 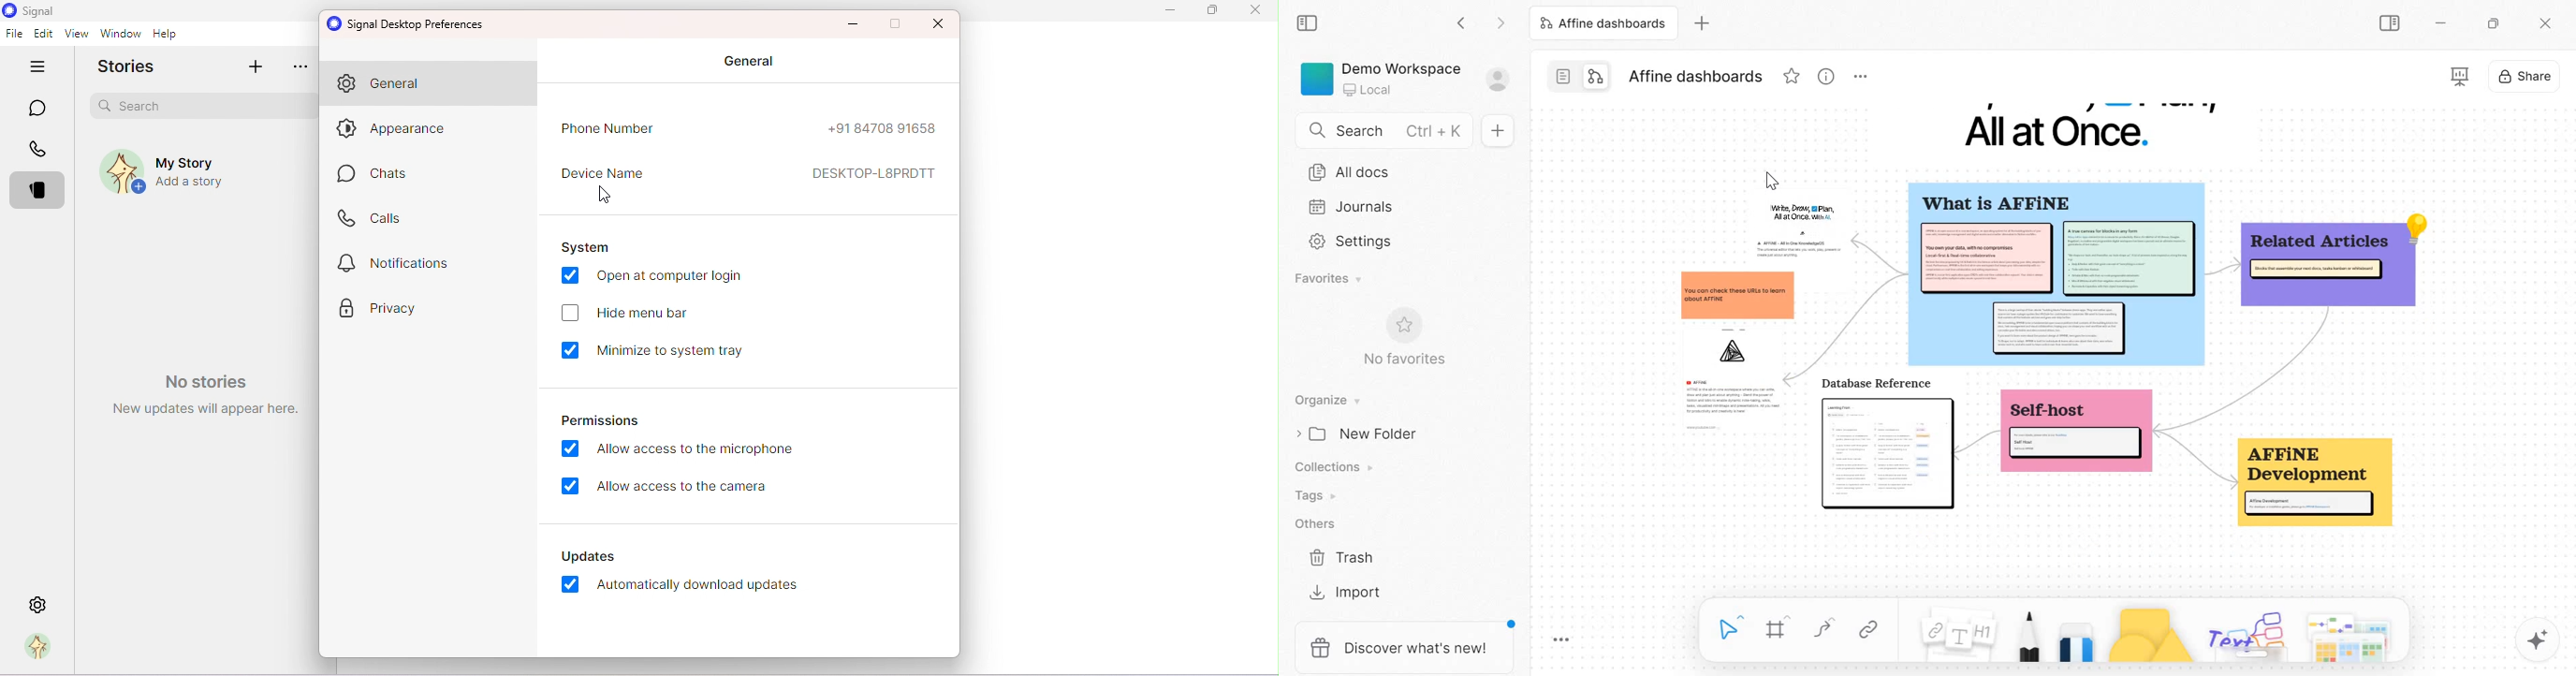 What do you see at coordinates (139, 66) in the screenshot?
I see `Stories` at bounding box center [139, 66].